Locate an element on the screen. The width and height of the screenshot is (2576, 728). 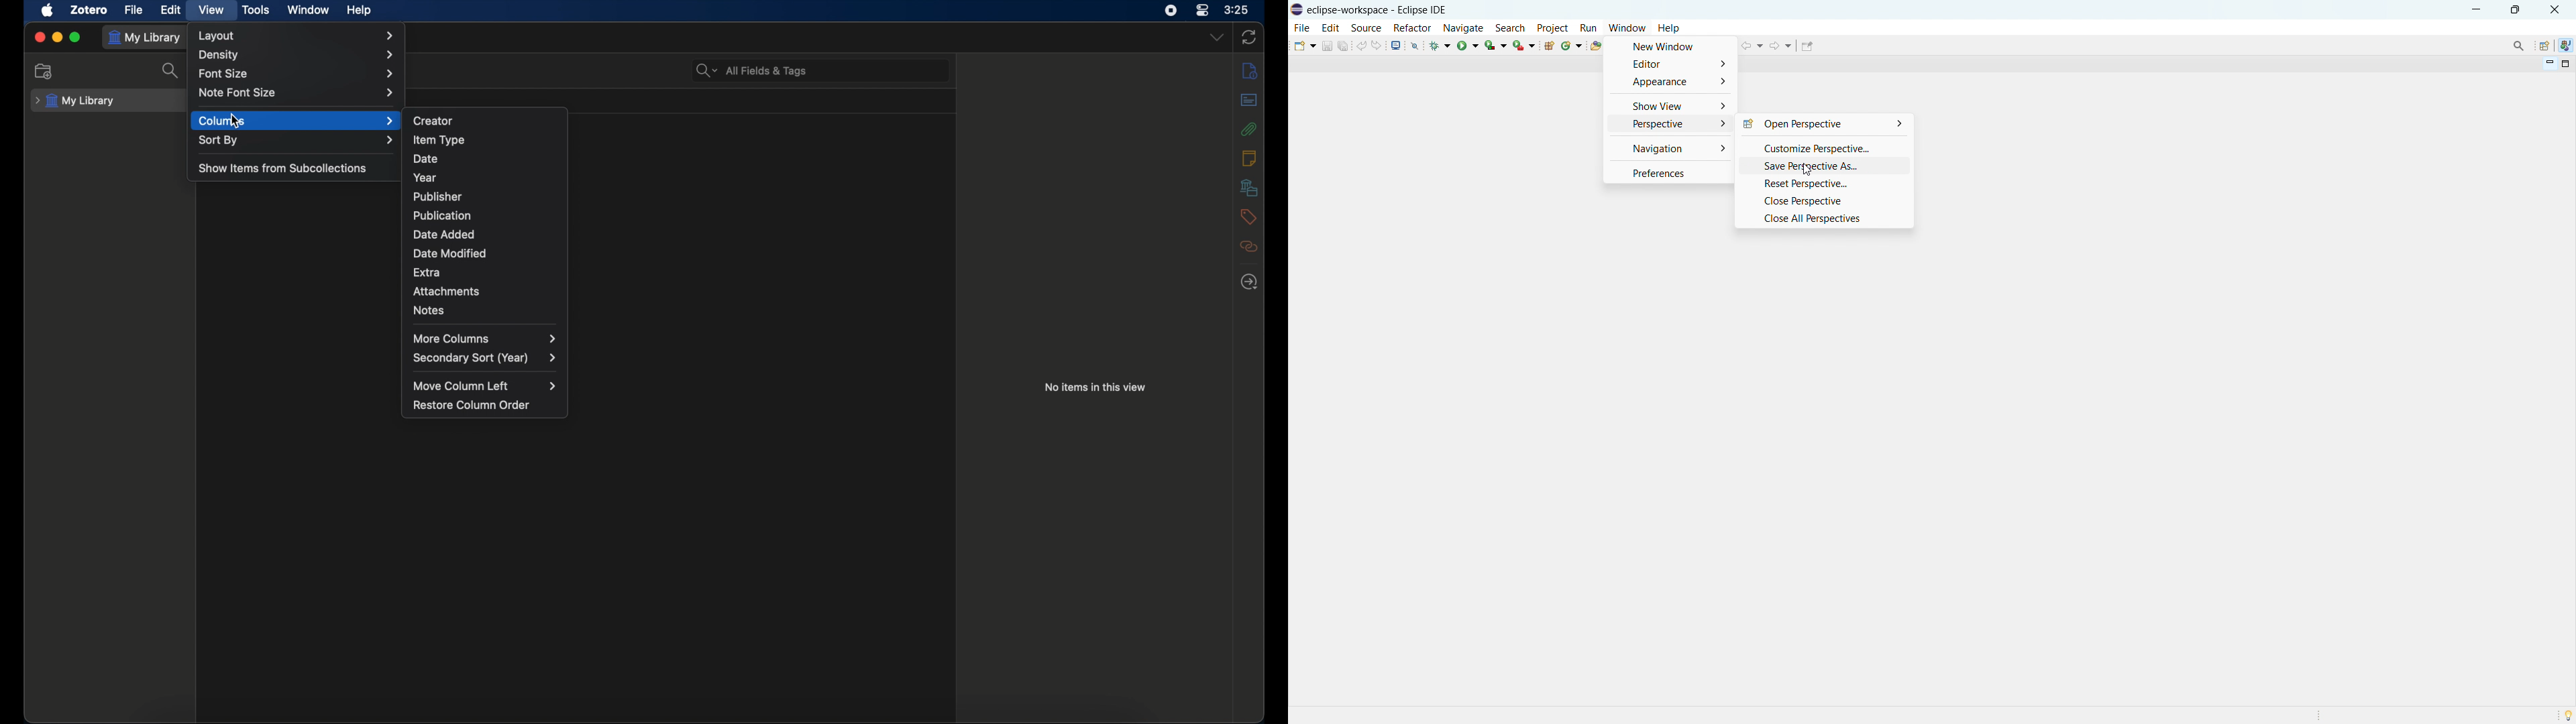
publication is located at coordinates (442, 215).